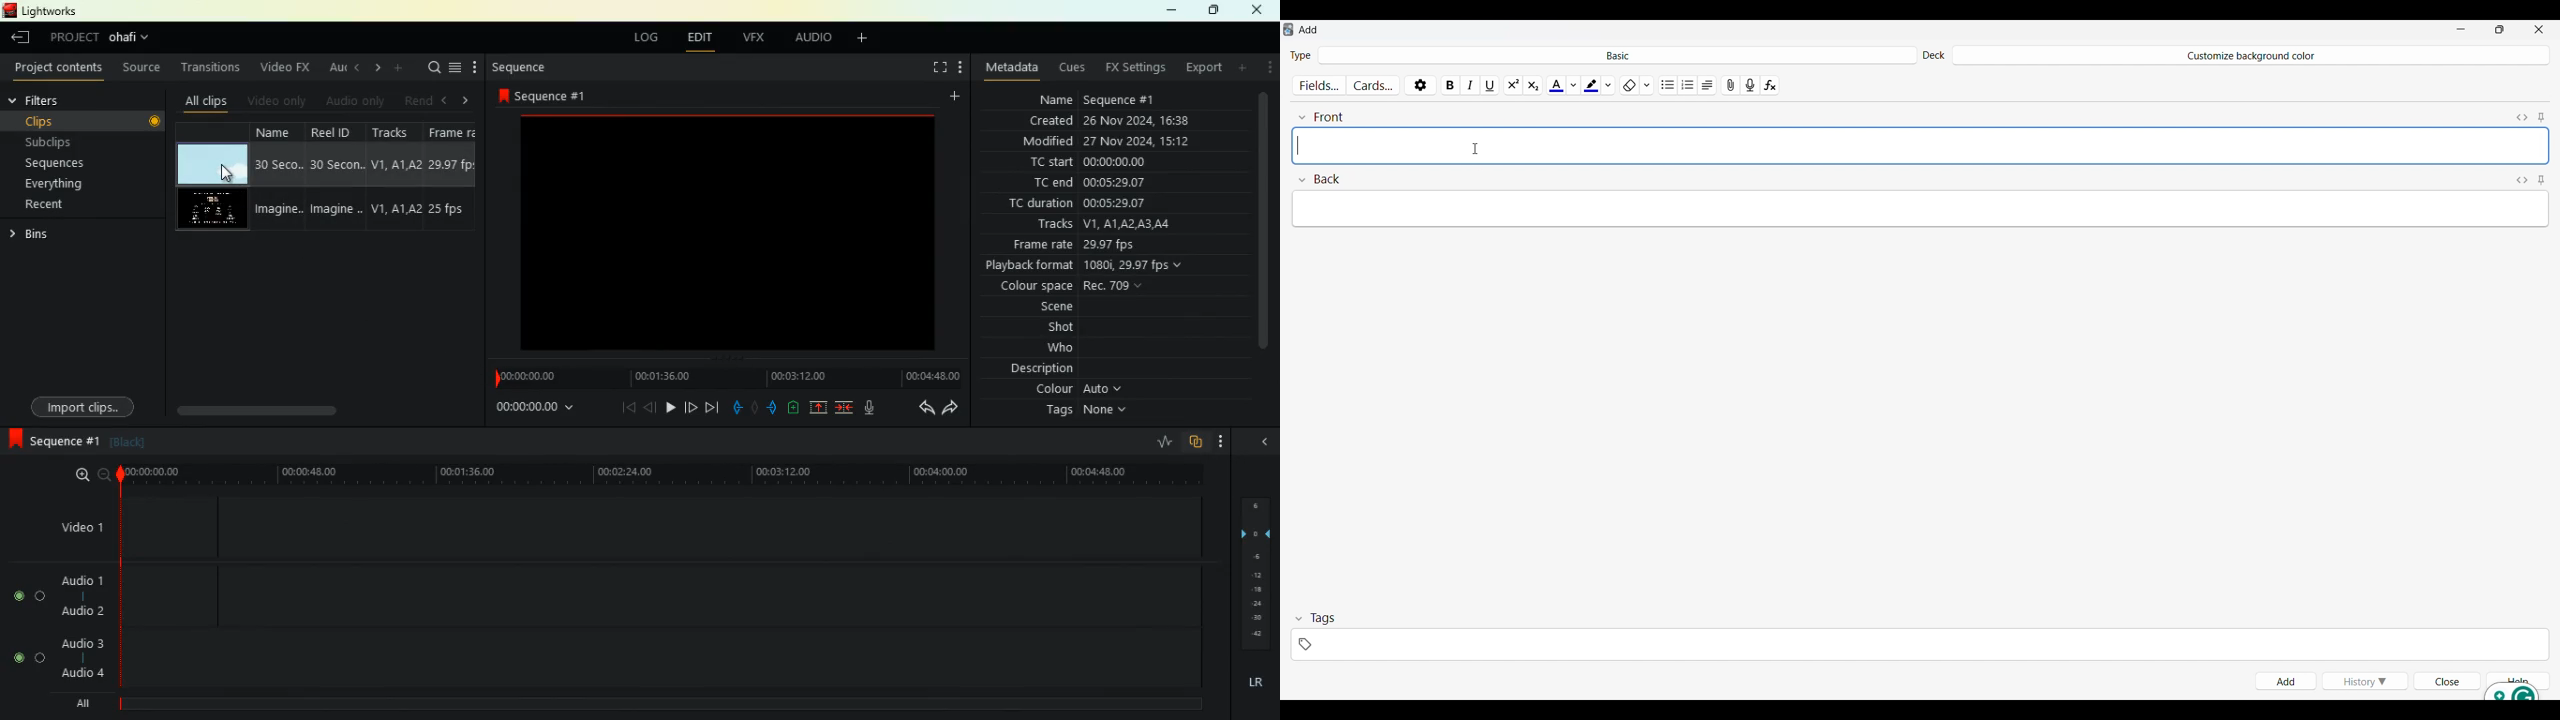 The image size is (2576, 728). What do you see at coordinates (650, 407) in the screenshot?
I see `back` at bounding box center [650, 407].